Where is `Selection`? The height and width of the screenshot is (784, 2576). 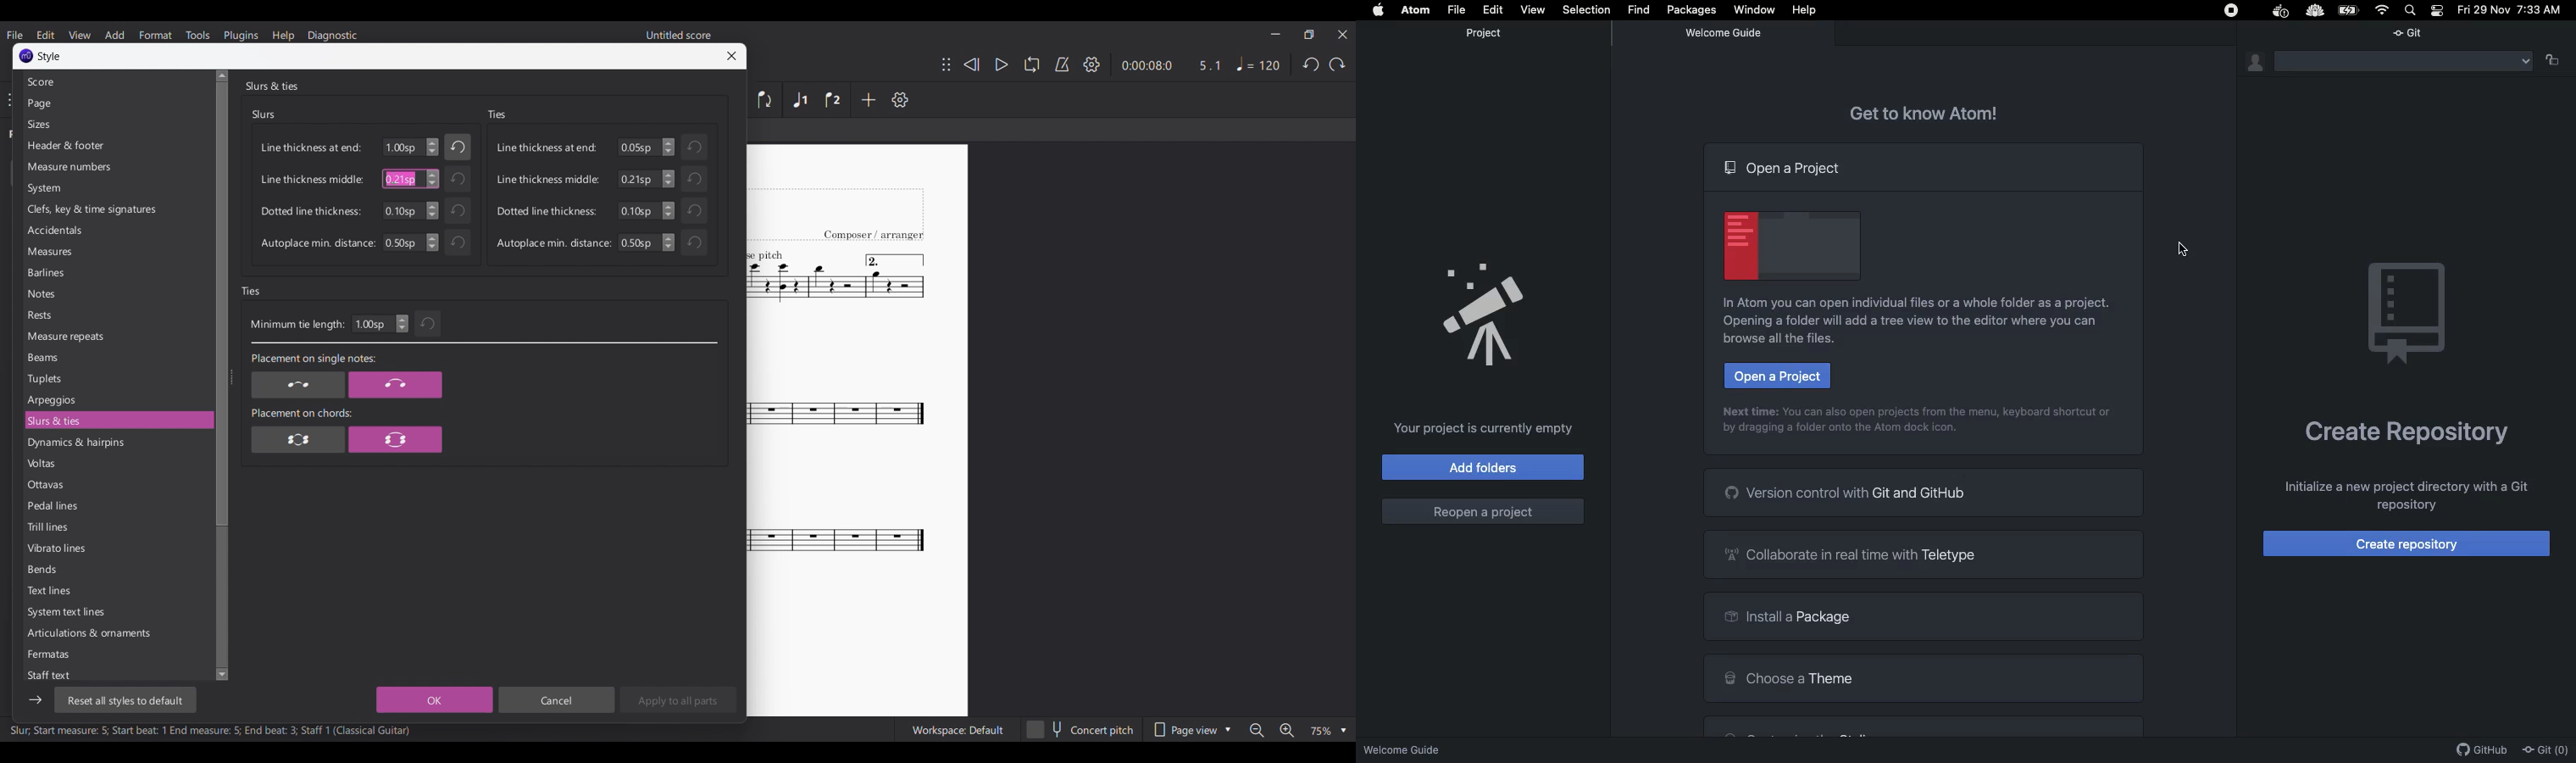 Selection is located at coordinates (1584, 10).